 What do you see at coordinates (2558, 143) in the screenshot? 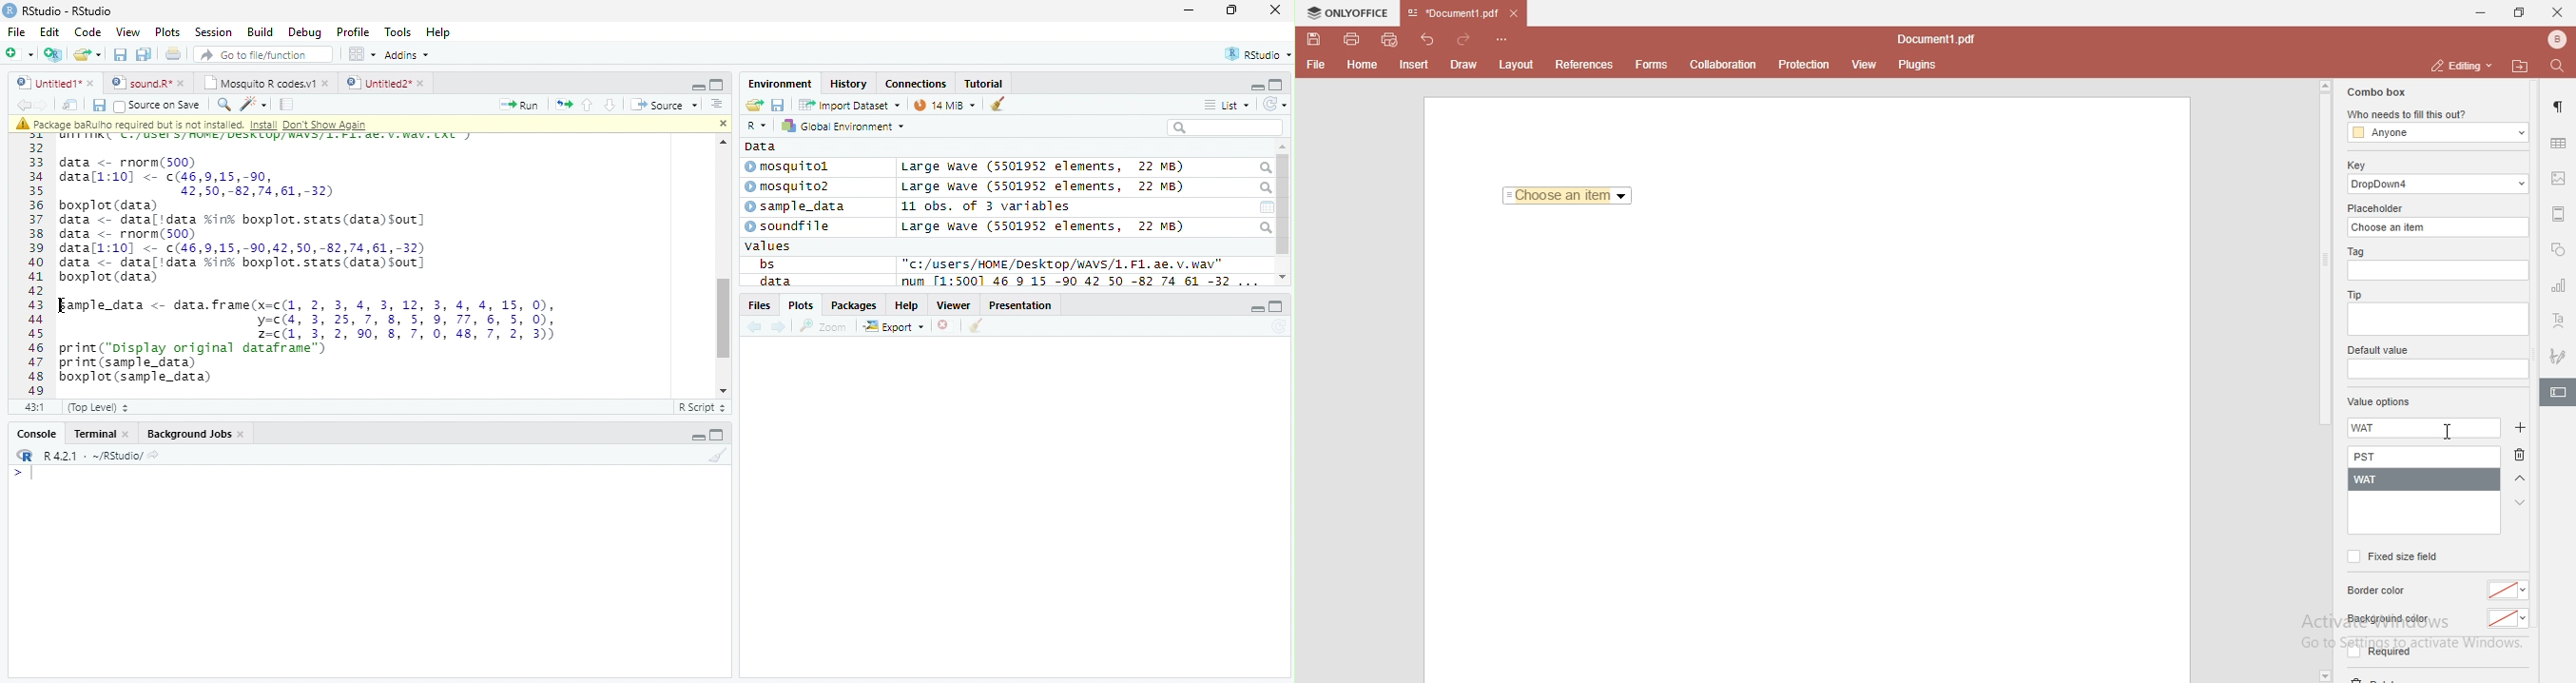
I see `table` at bounding box center [2558, 143].